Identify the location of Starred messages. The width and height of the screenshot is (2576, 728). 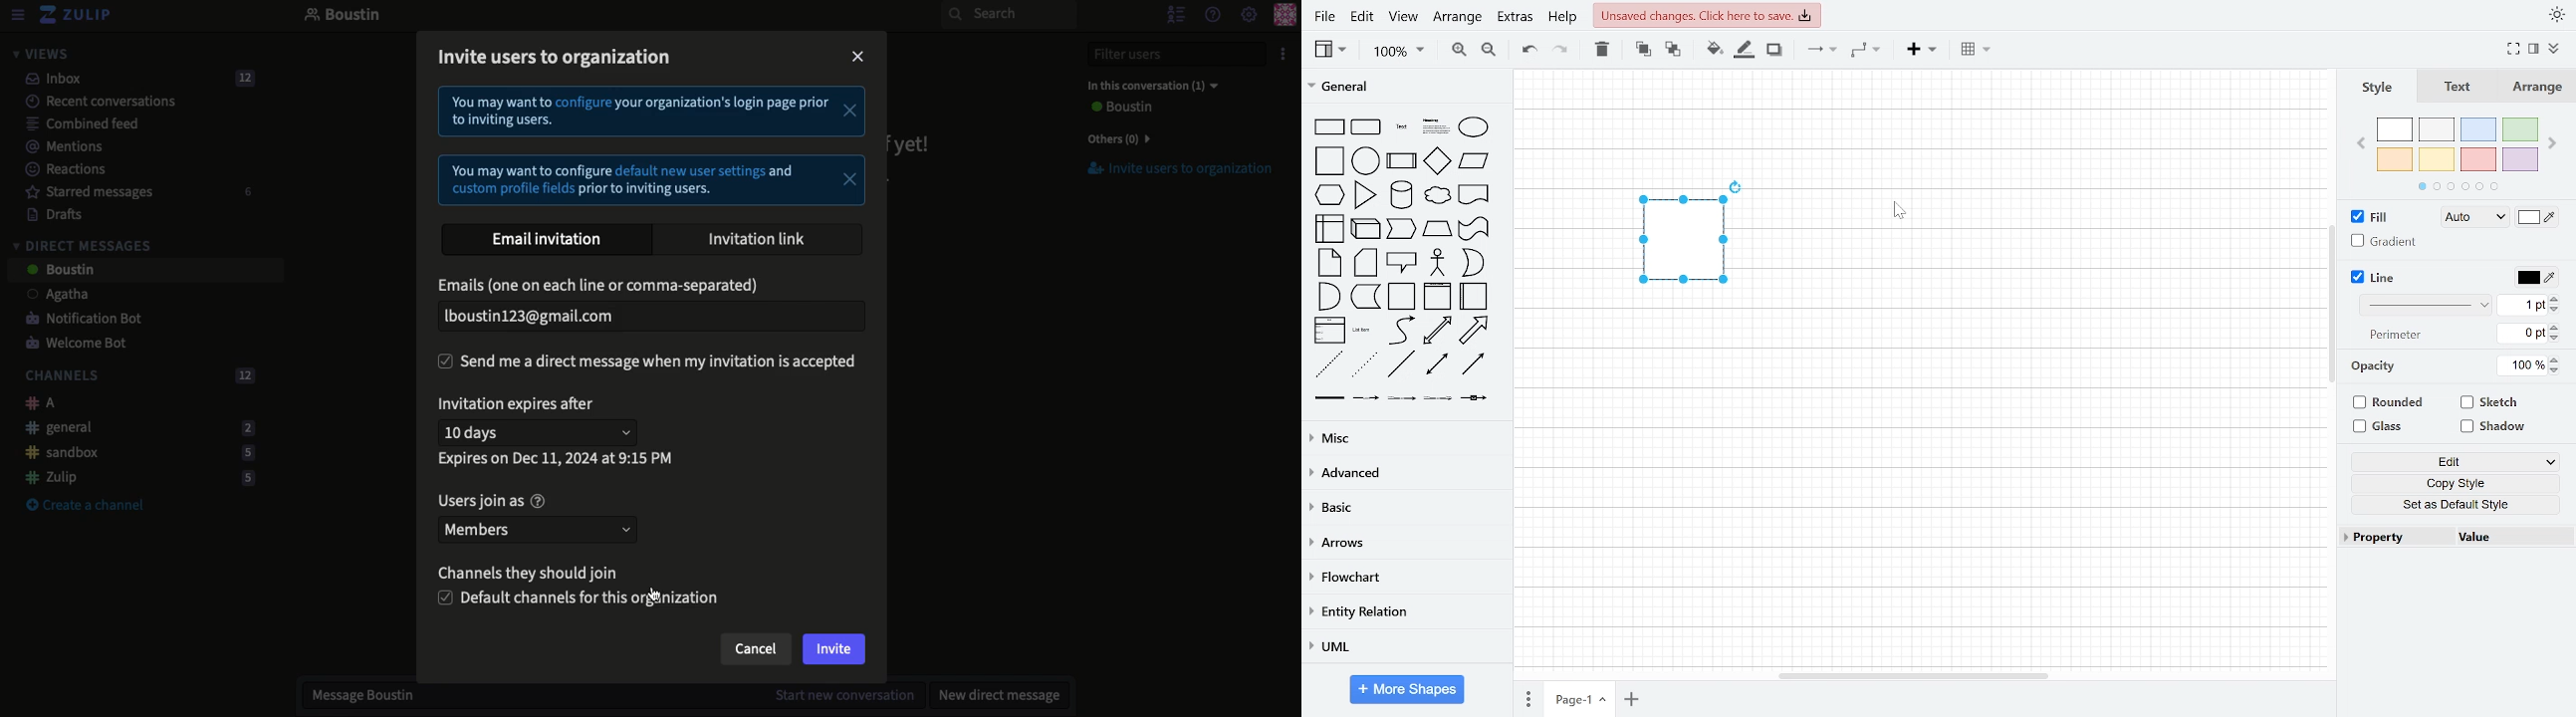
(136, 192).